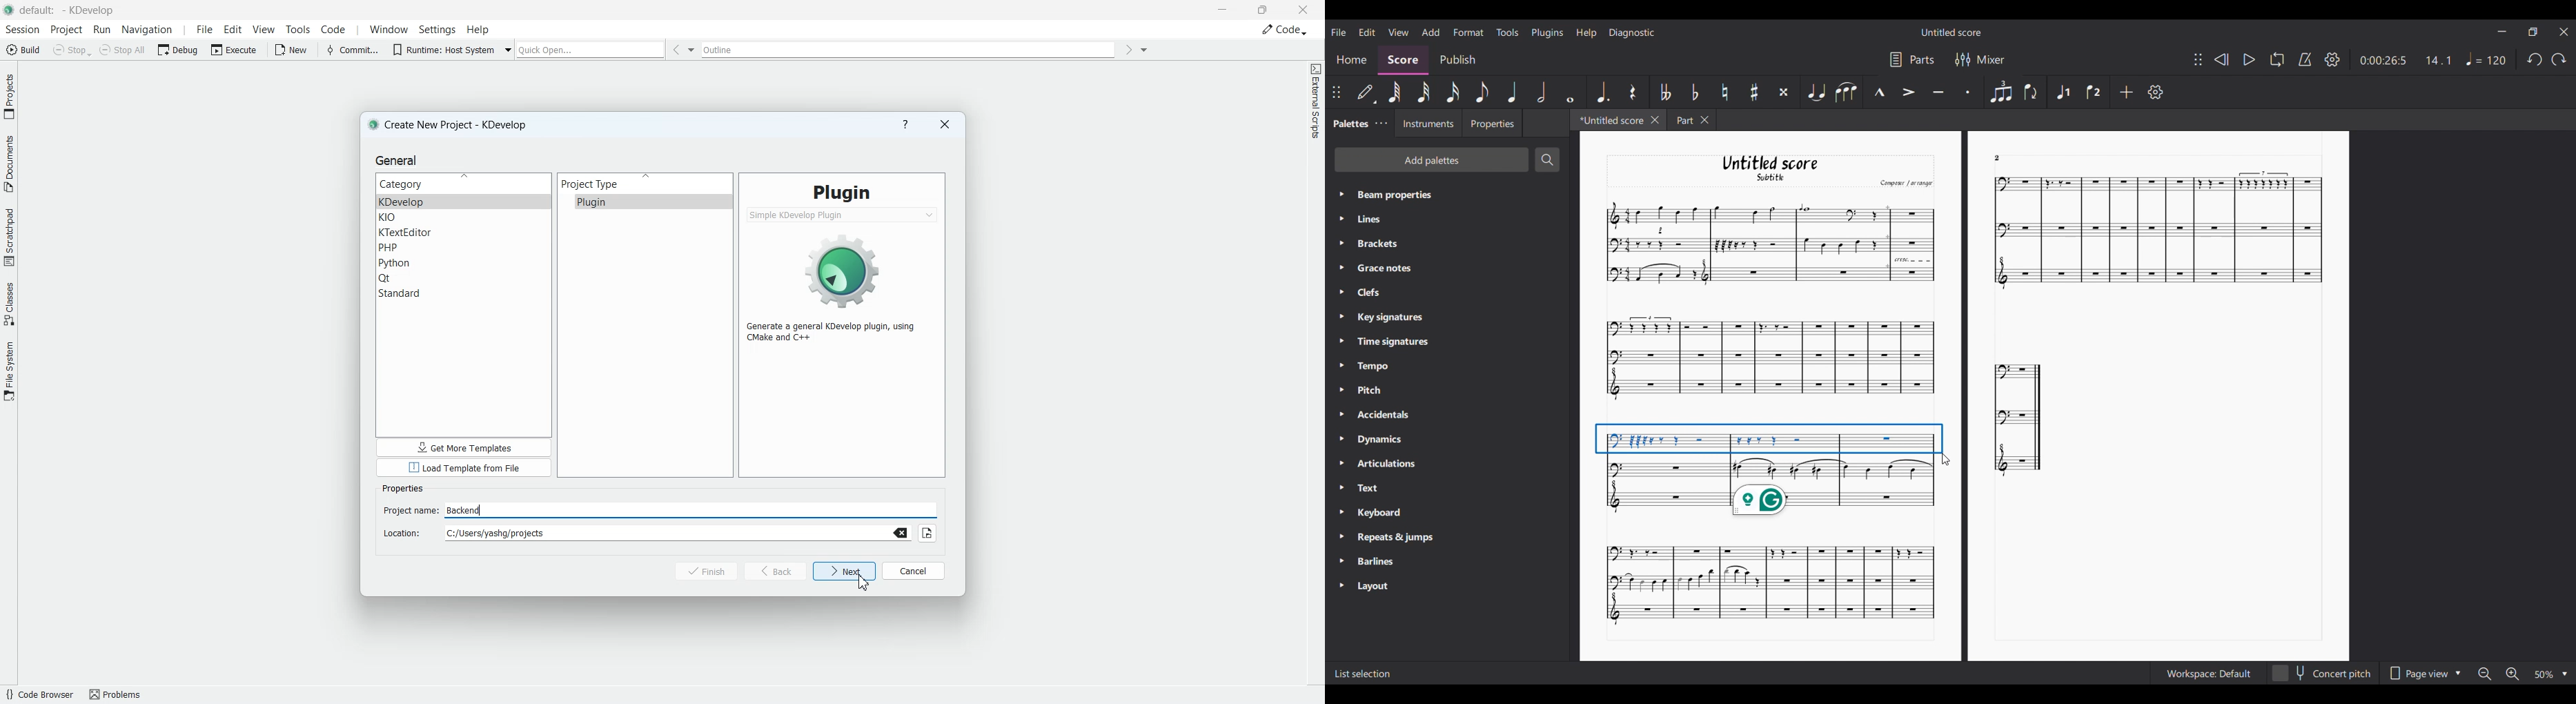 The height and width of the screenshot is (728, 2576). I want to click on Tab settings, so click(1381, 123).